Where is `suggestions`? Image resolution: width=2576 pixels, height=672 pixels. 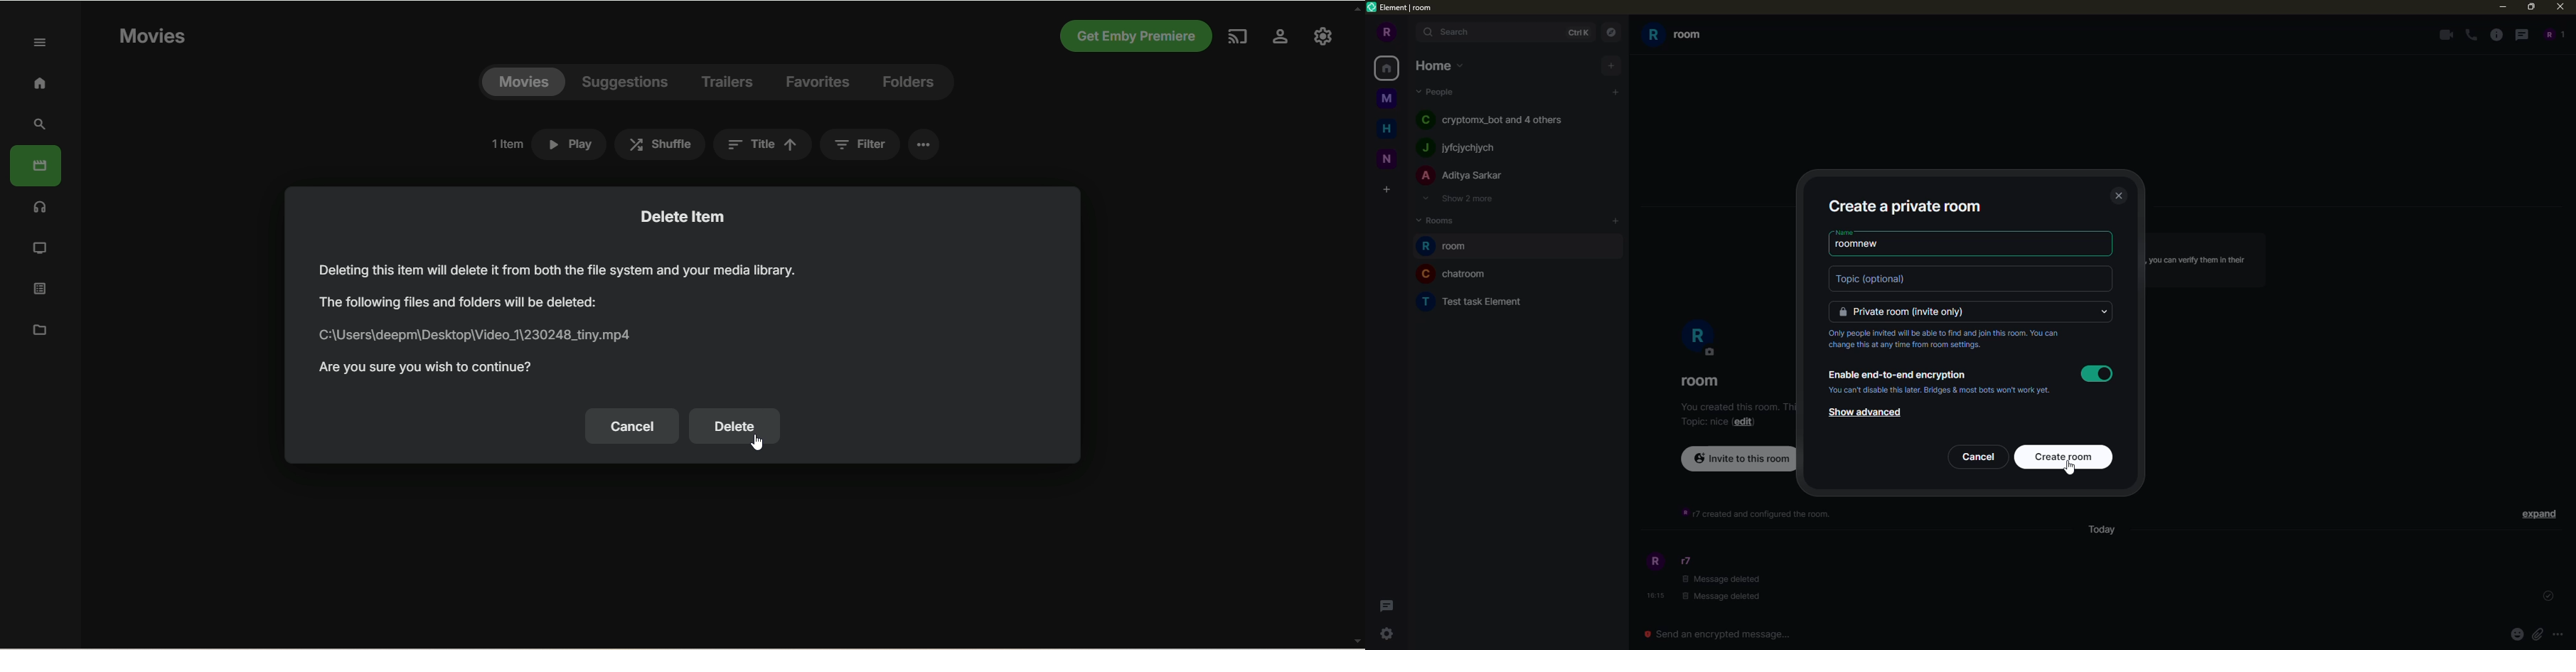
suggestions is located at coordinates (626, 82).